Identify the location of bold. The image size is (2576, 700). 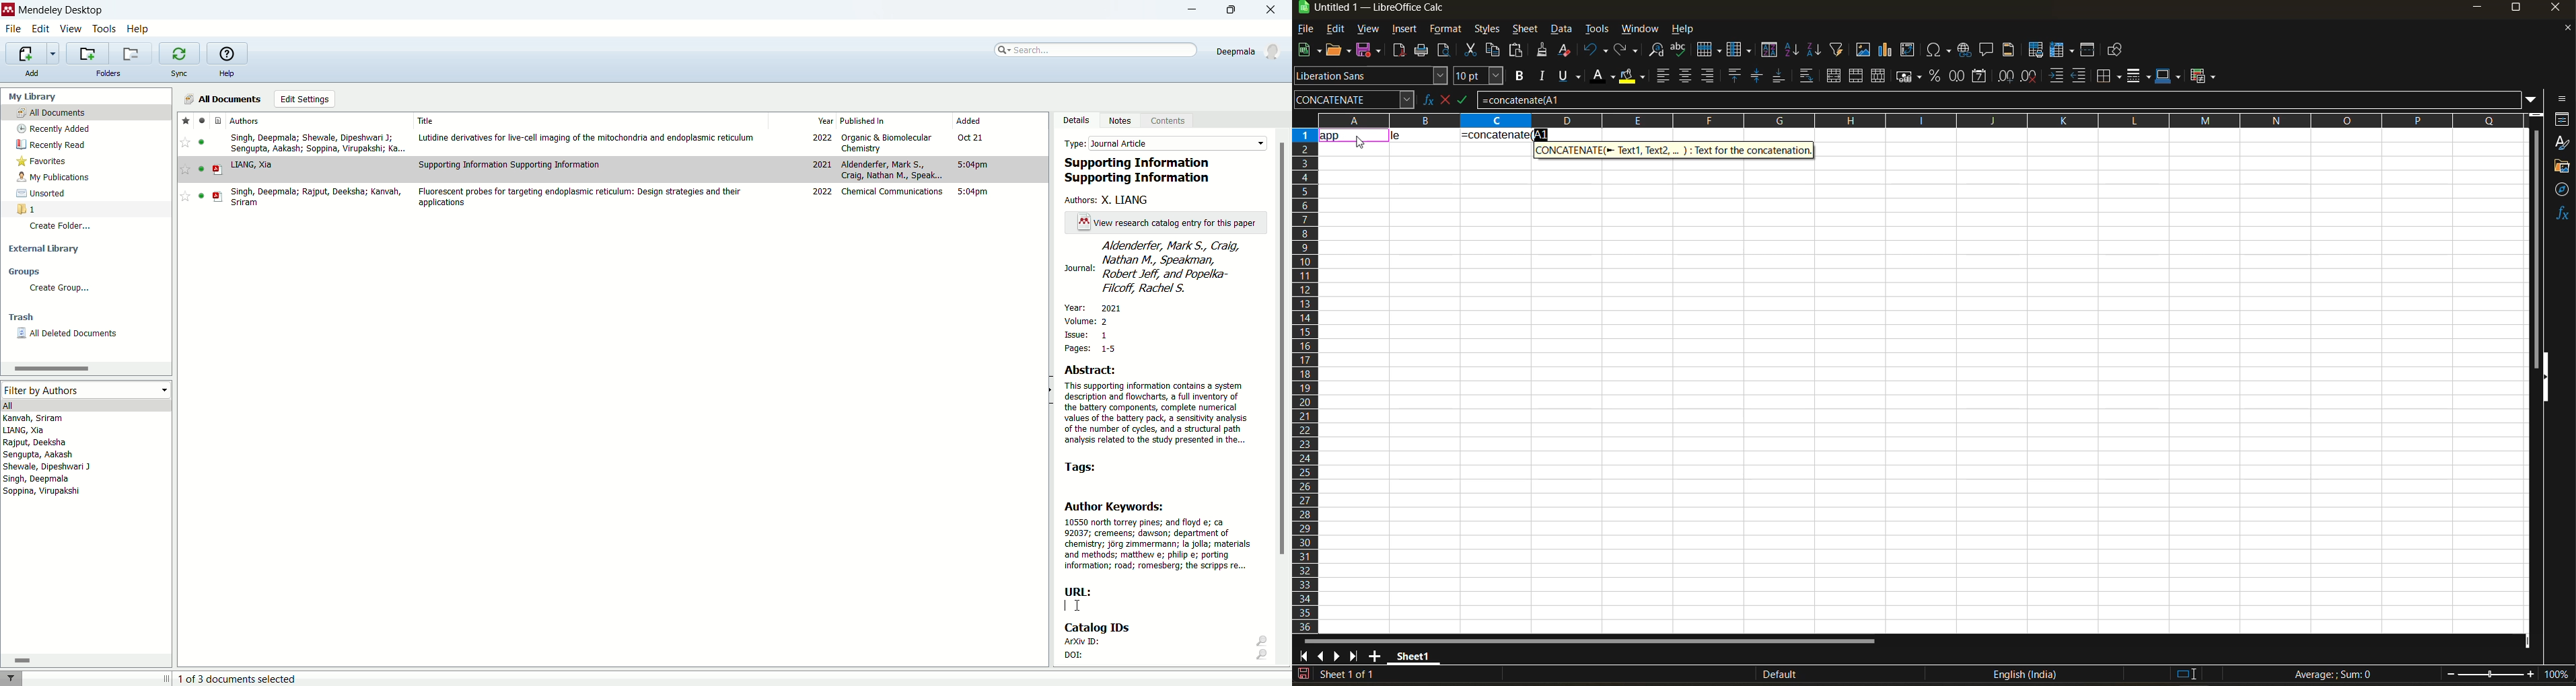
(1517, 76).